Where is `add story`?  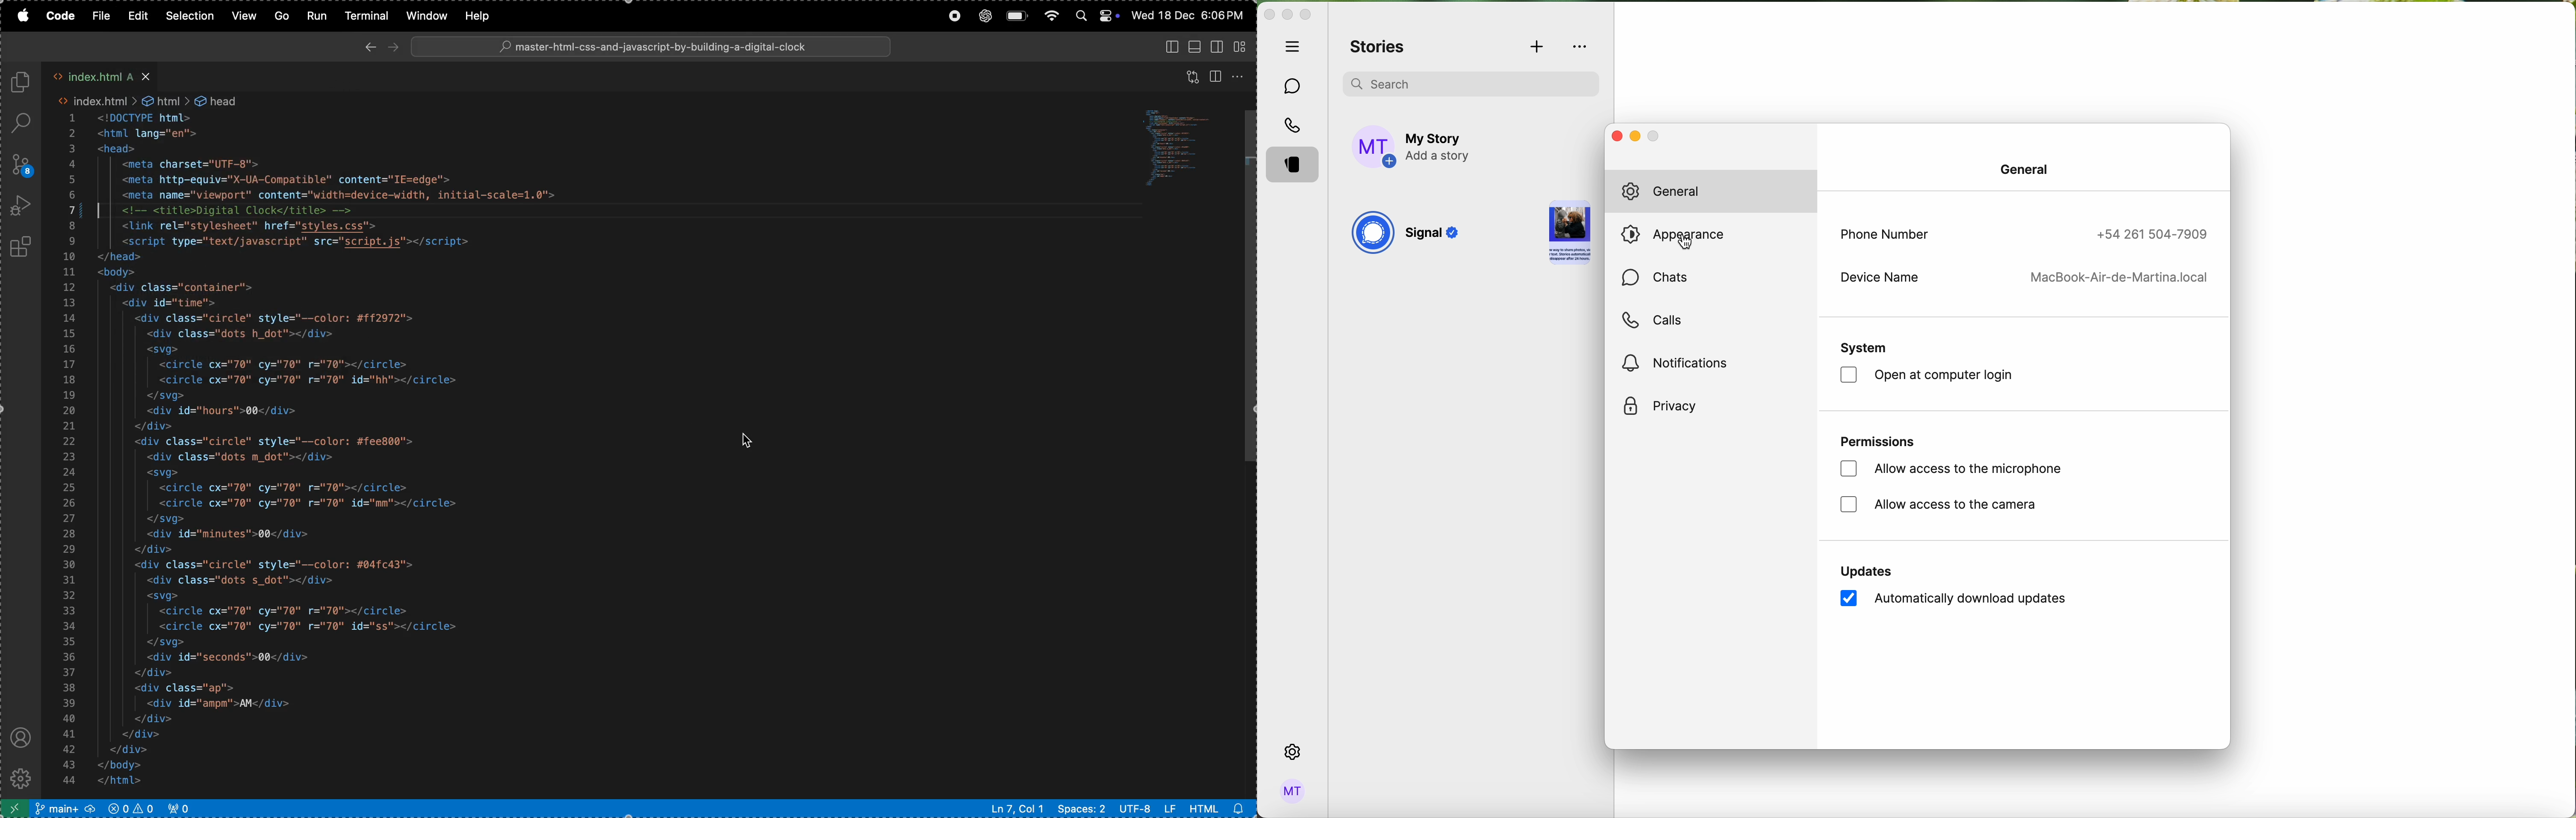 add story is located at coordinates (1440, 148).